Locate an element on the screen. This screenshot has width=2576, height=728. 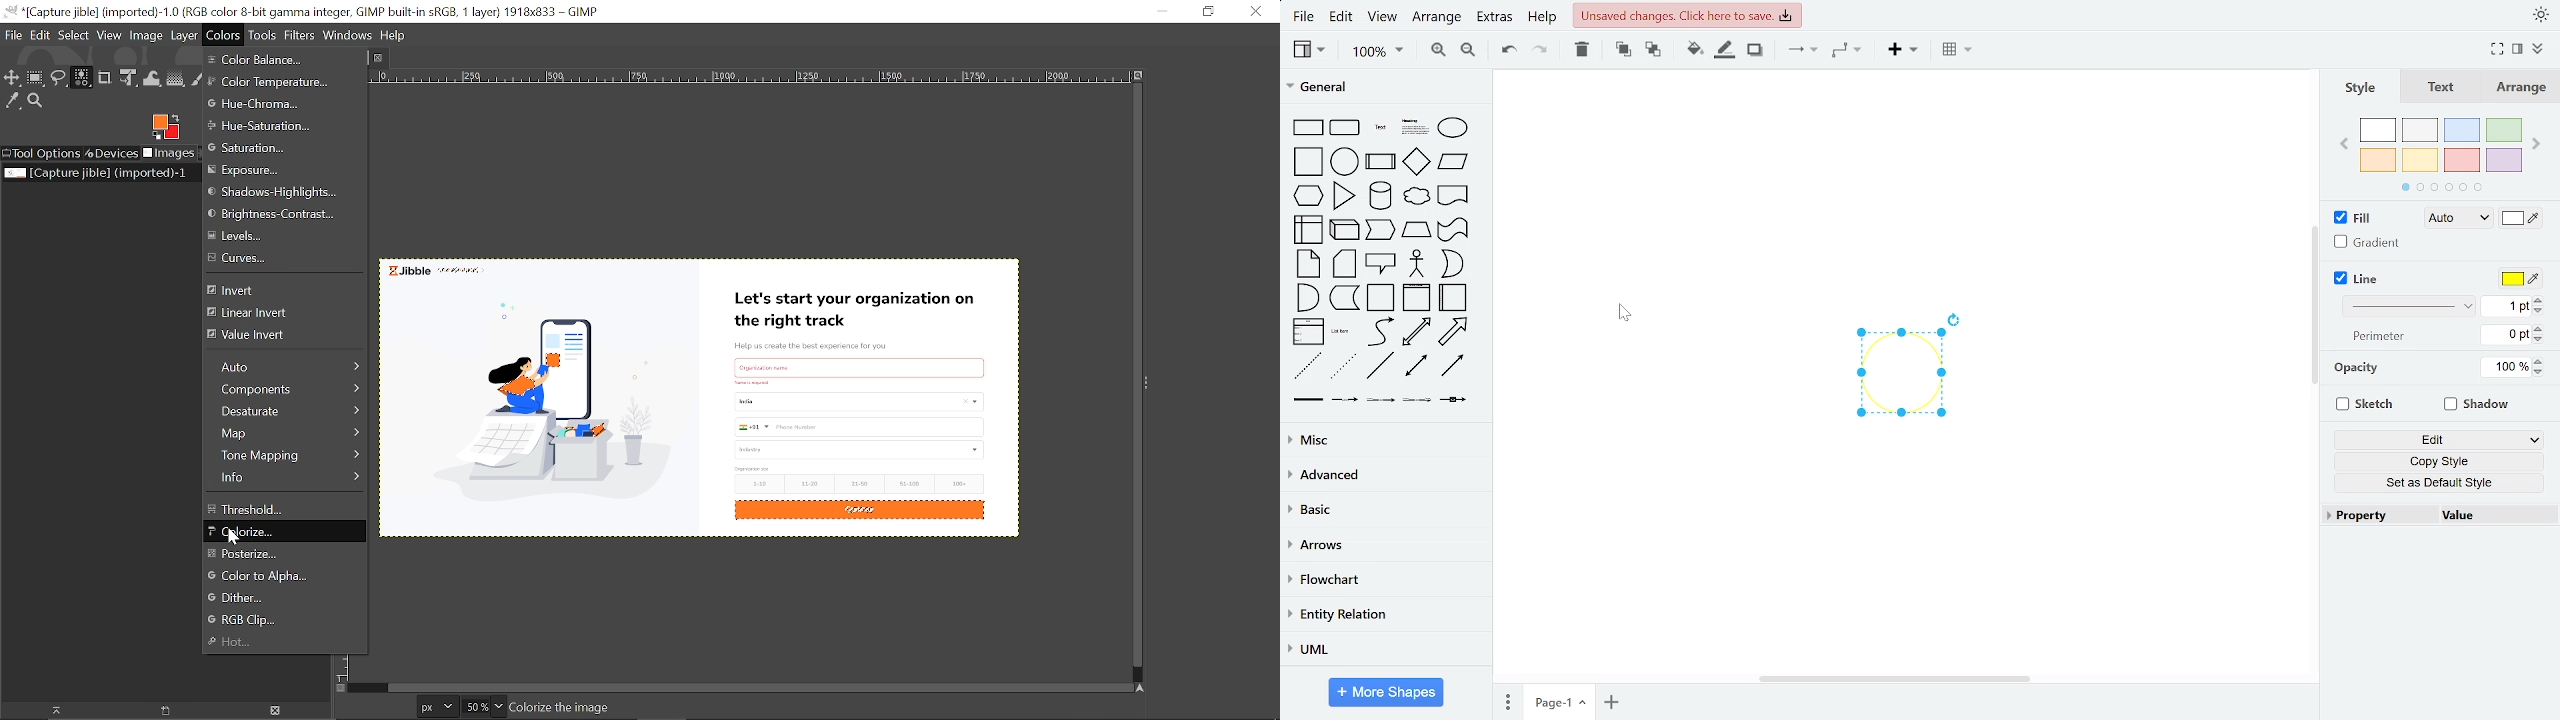
vertical container is located at coordinates (1418, 298).